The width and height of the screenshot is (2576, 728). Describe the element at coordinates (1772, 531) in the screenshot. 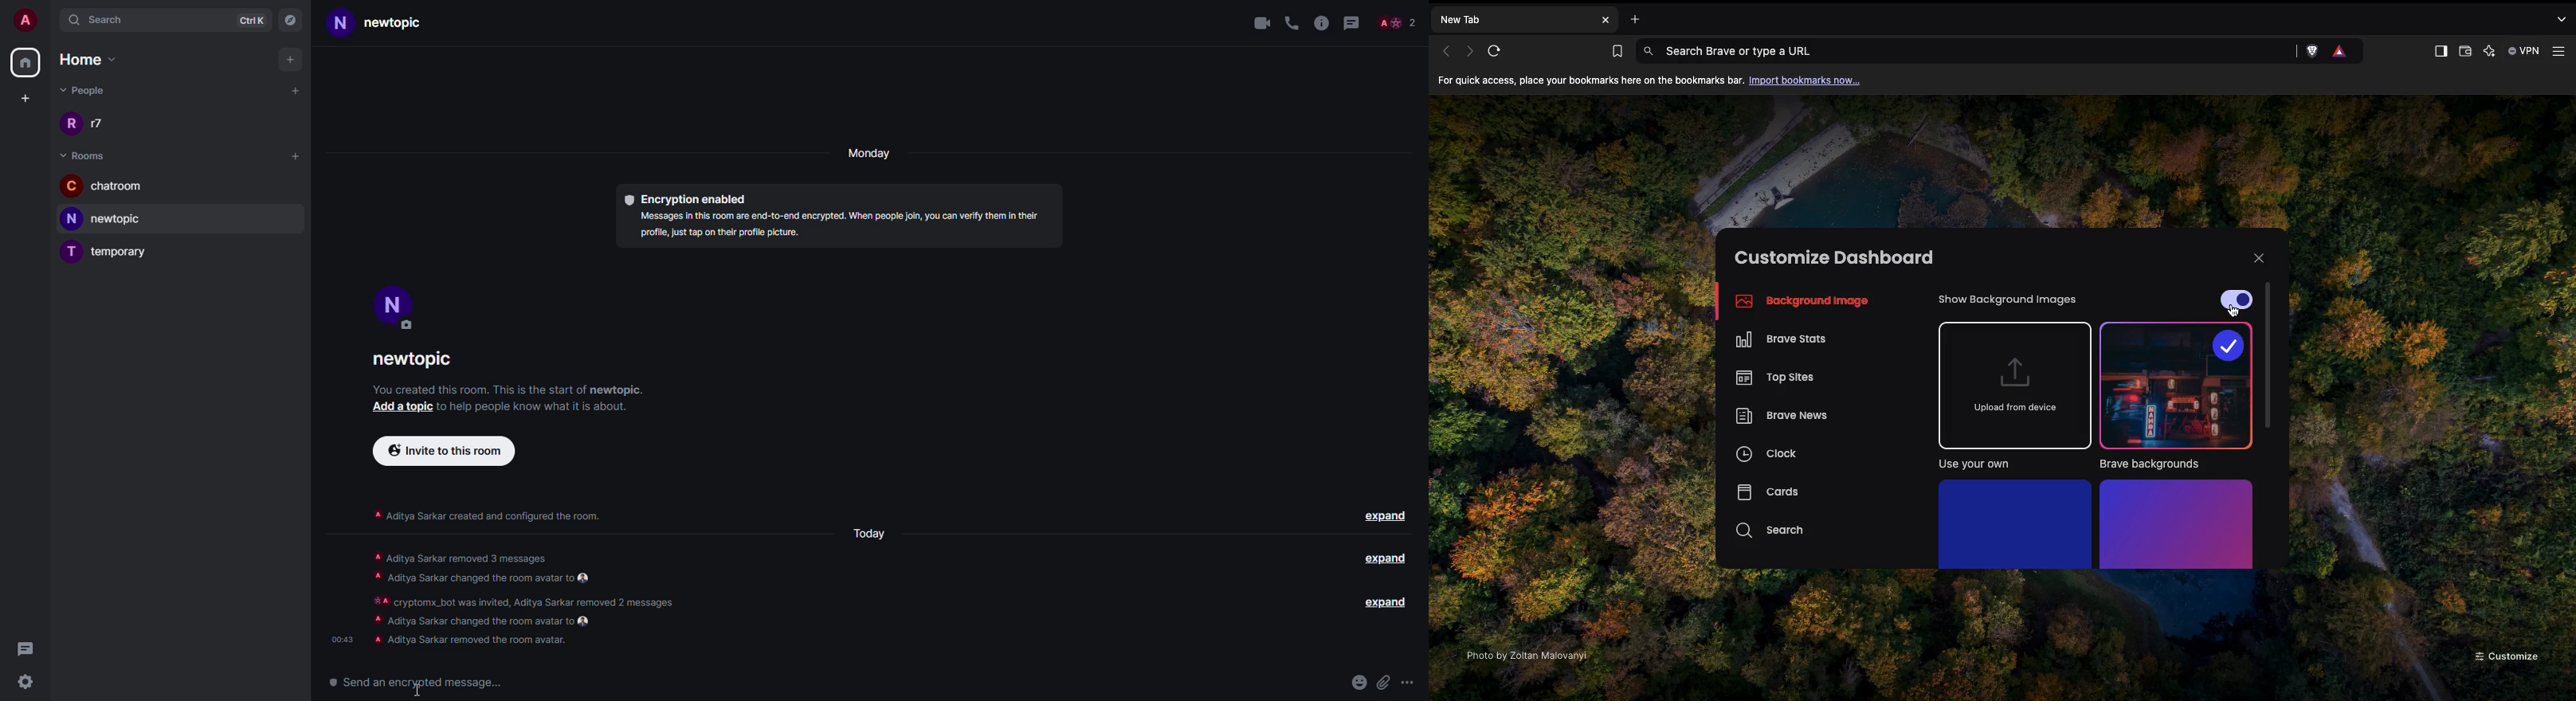

I see `Search` at that location.